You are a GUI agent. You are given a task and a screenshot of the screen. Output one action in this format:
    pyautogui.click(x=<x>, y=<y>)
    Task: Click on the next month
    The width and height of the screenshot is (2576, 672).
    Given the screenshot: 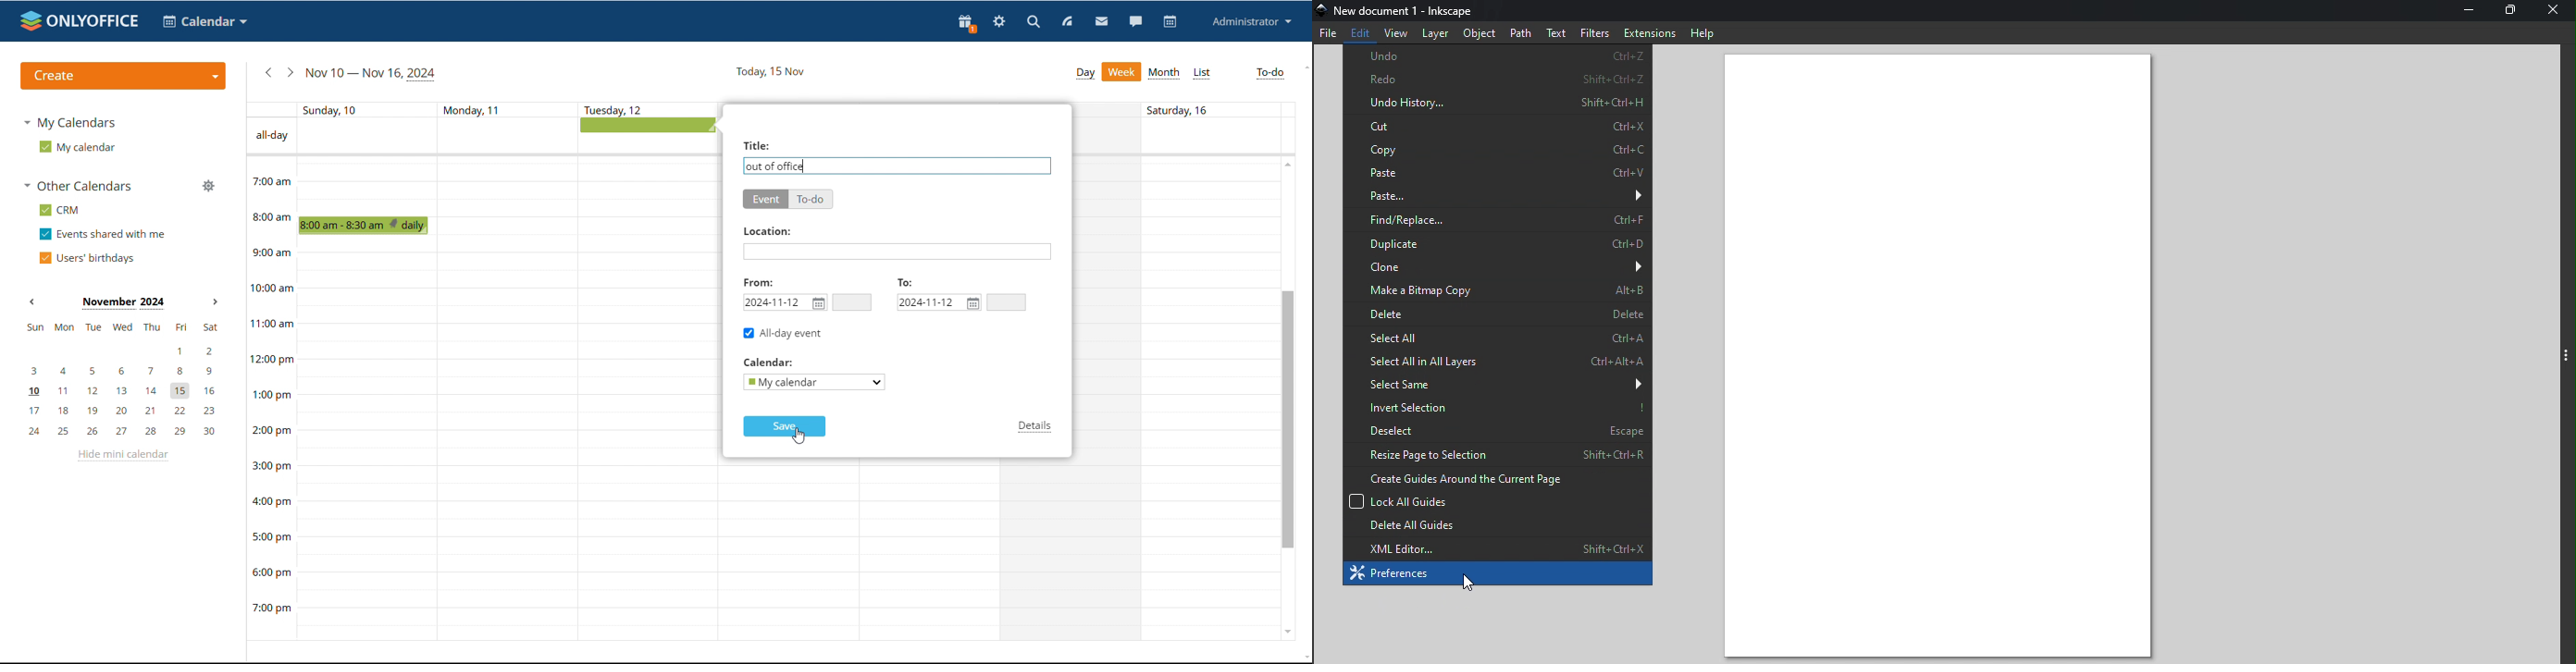 What is the action you would take?
    pyautogui.click(x=215, y=302)
    